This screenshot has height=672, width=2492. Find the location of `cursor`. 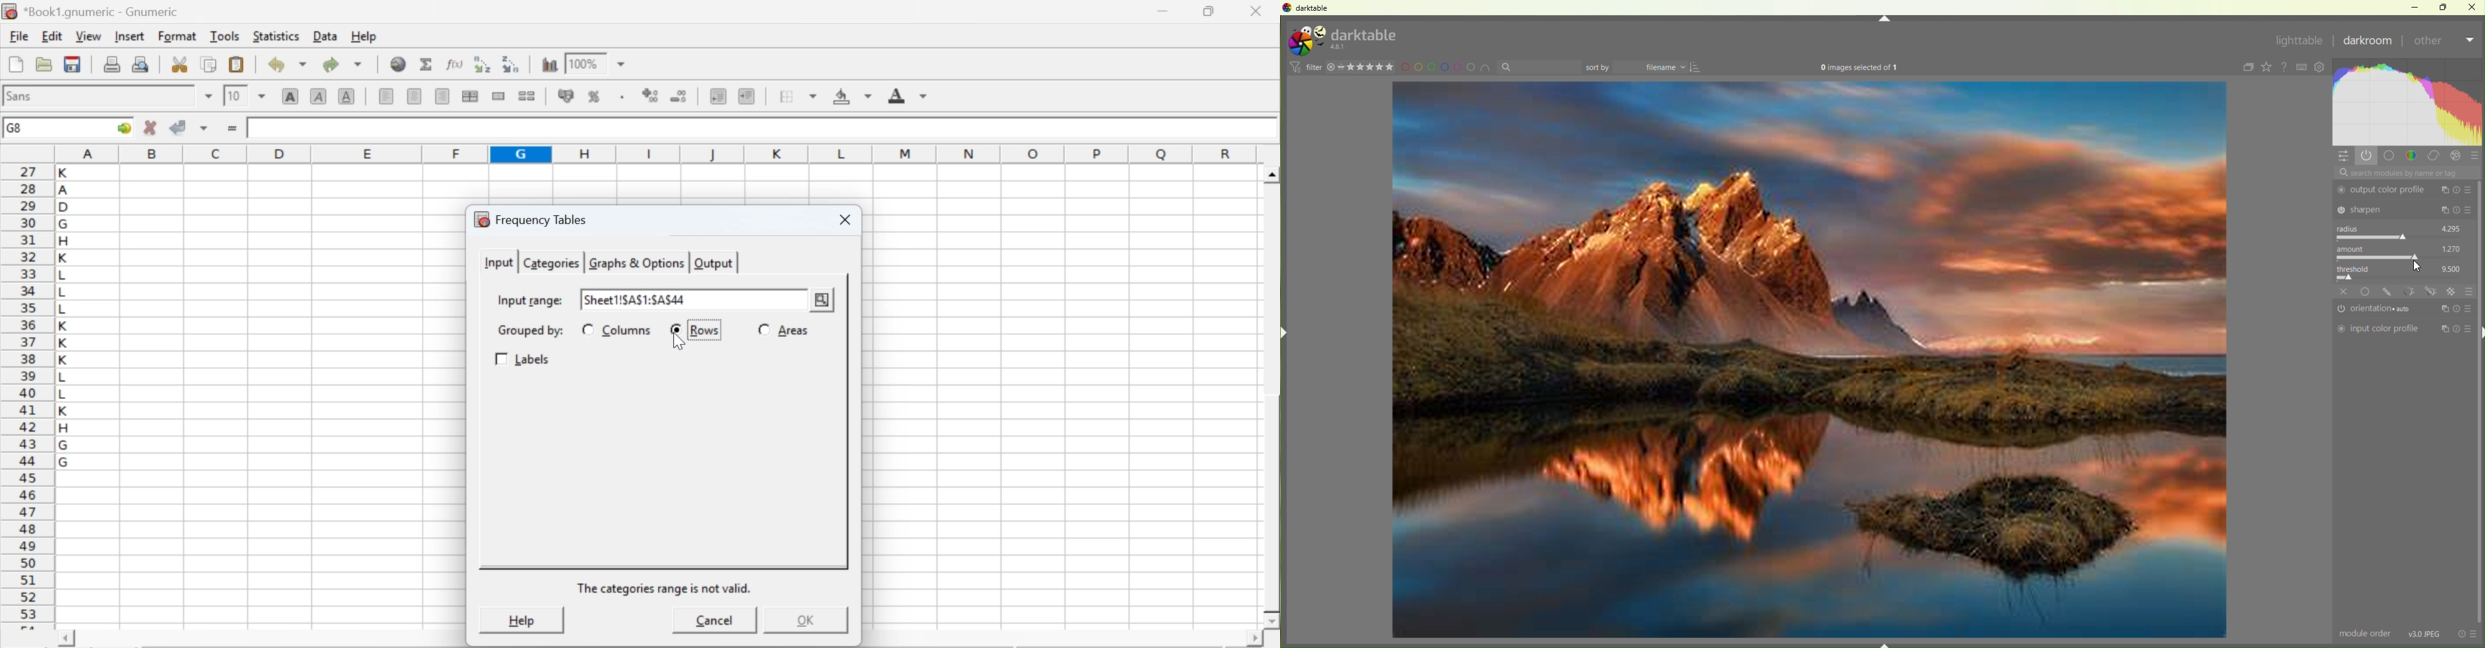

cursor is located at coordinates (2413, 265).